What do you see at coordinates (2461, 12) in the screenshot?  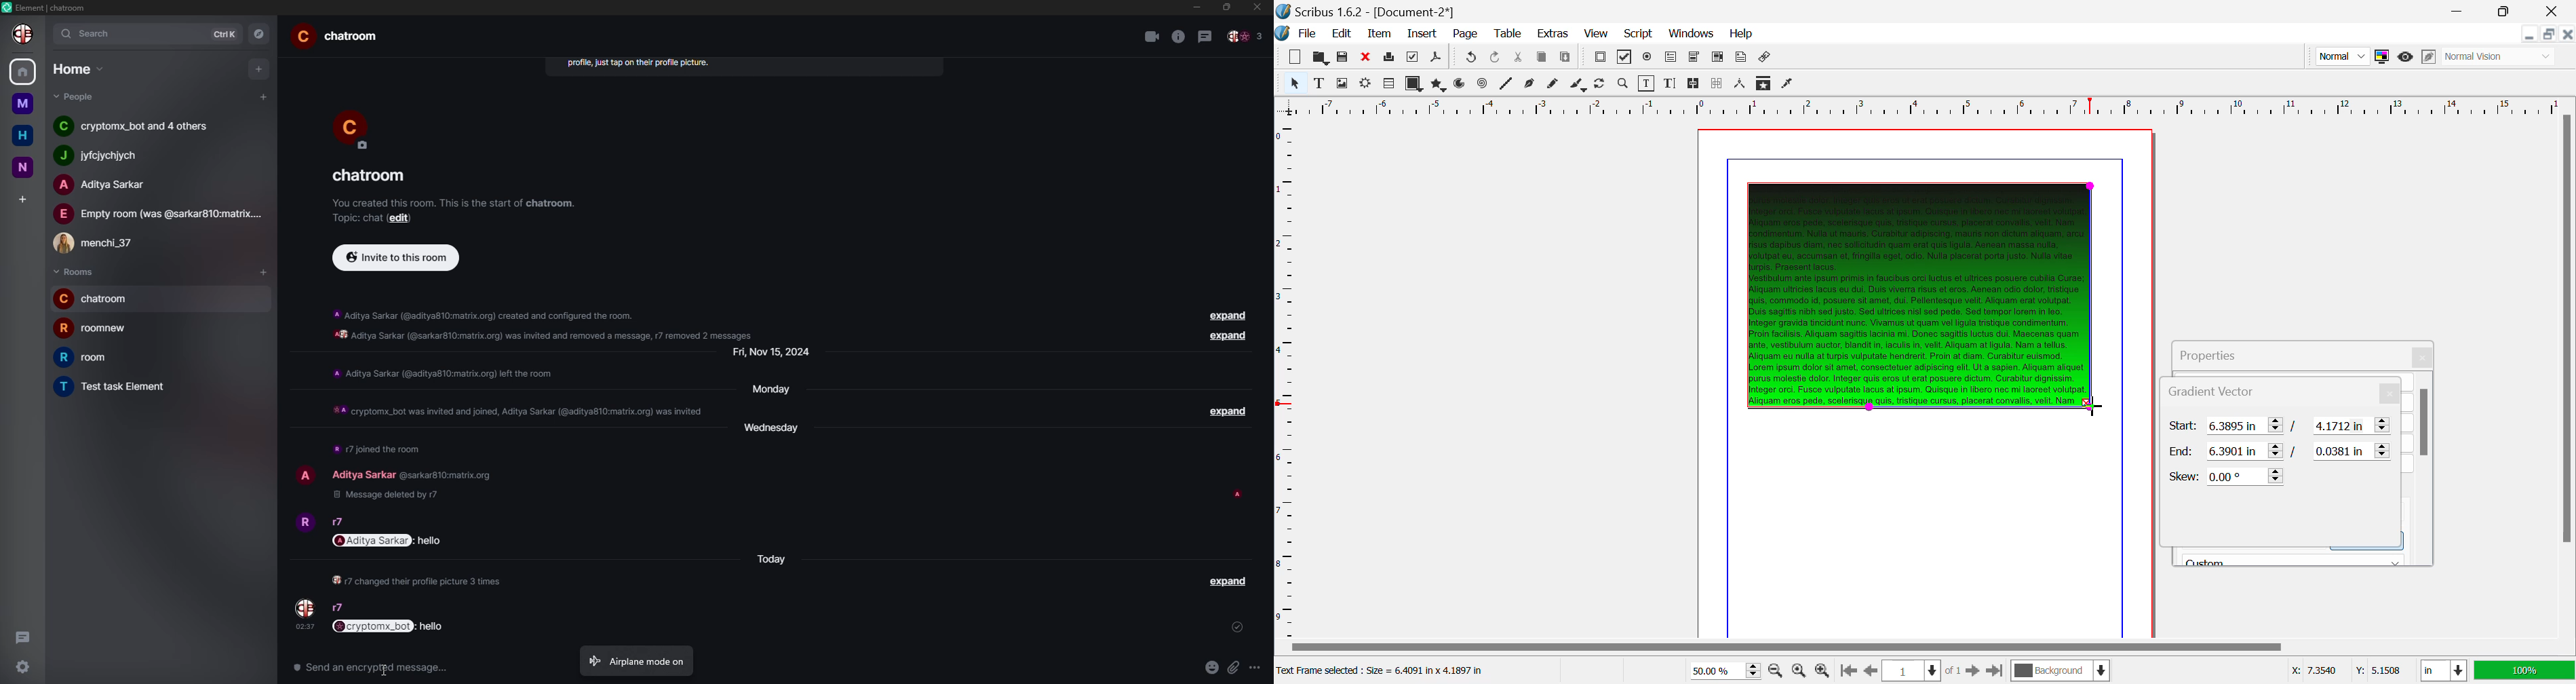 I see `Restore Down` at bounding box center [2461, 12].